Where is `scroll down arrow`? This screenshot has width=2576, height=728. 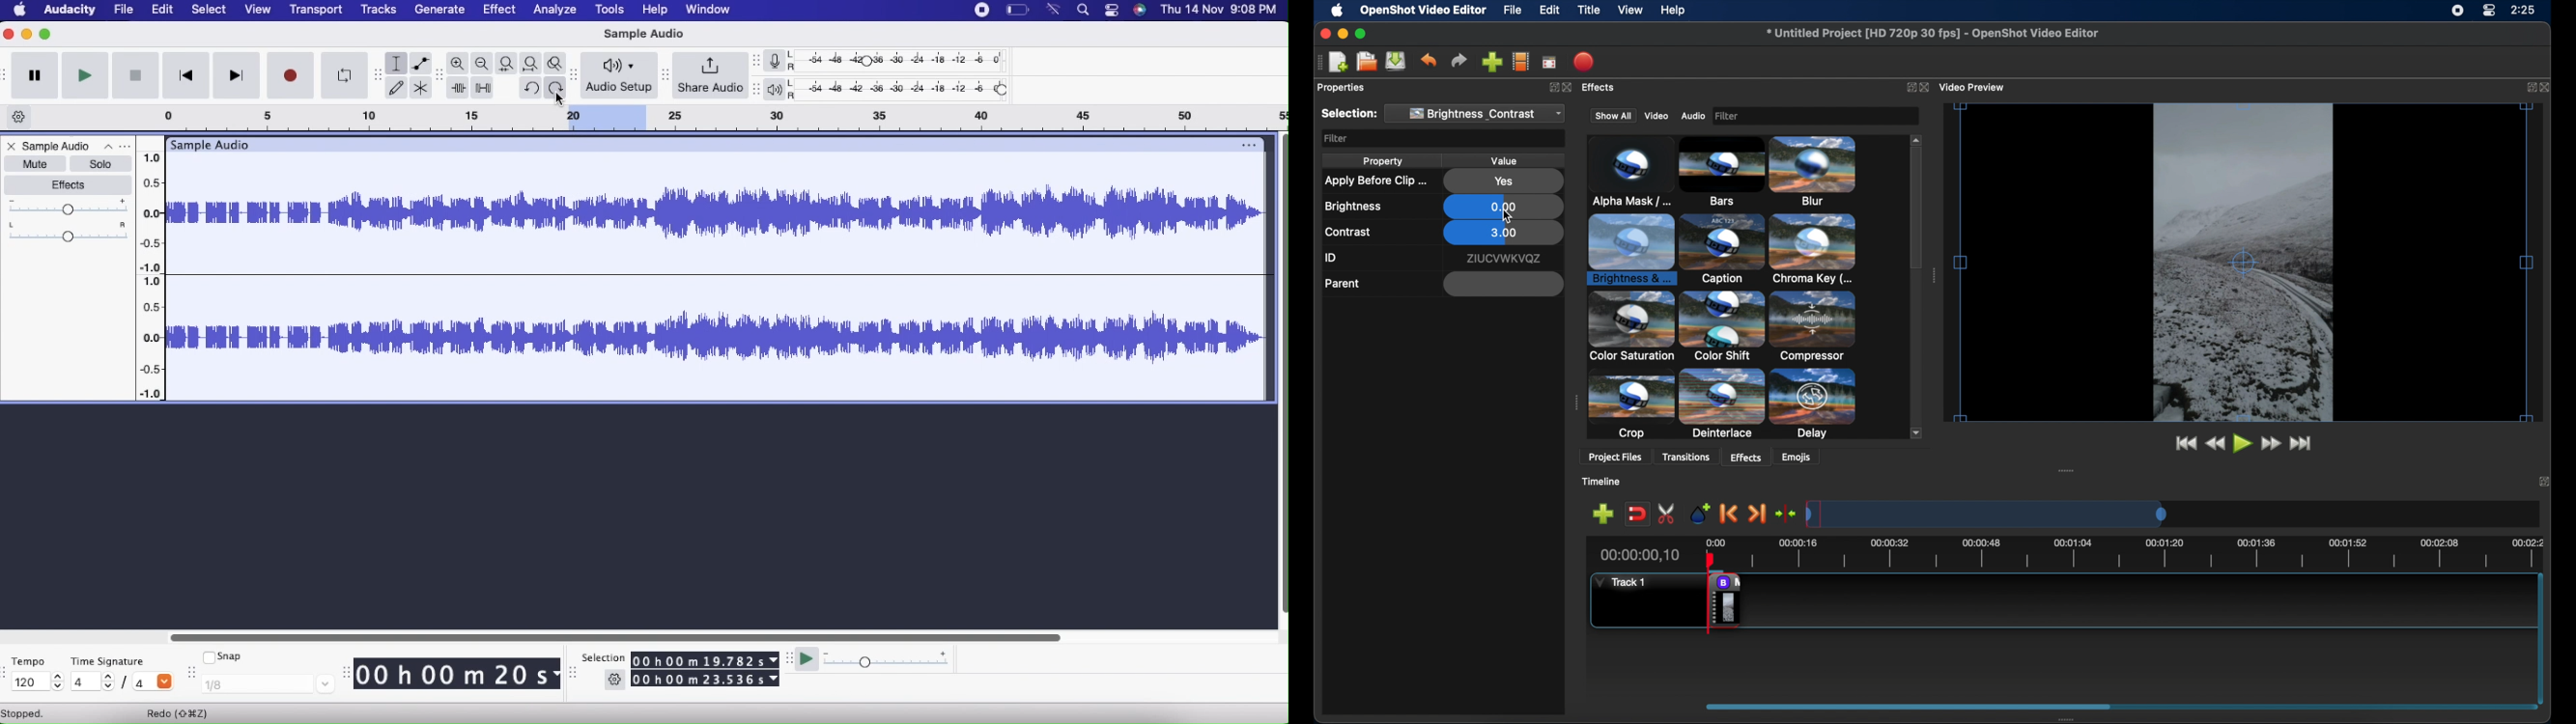
scroll down arrow is located at coordinates (1913, 432).